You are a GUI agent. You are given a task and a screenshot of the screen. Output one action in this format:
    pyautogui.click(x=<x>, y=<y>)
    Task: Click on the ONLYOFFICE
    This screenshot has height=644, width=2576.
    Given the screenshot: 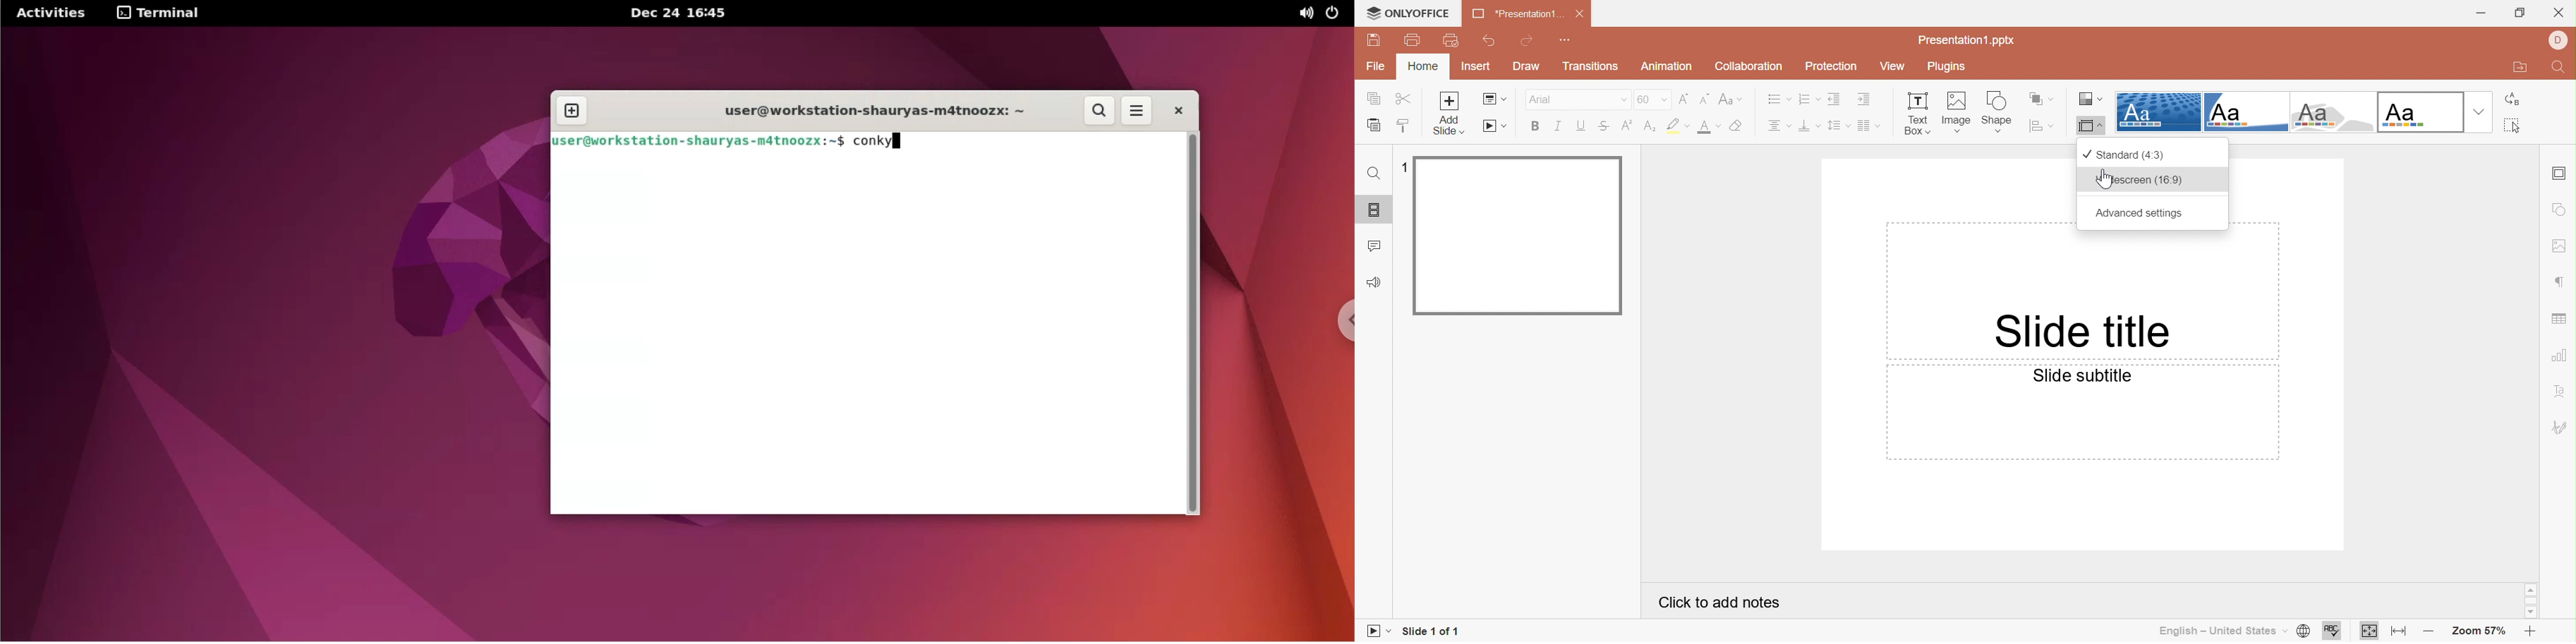 What is the action you would take?
    pyautogui.click(x=1411, y=14)
    